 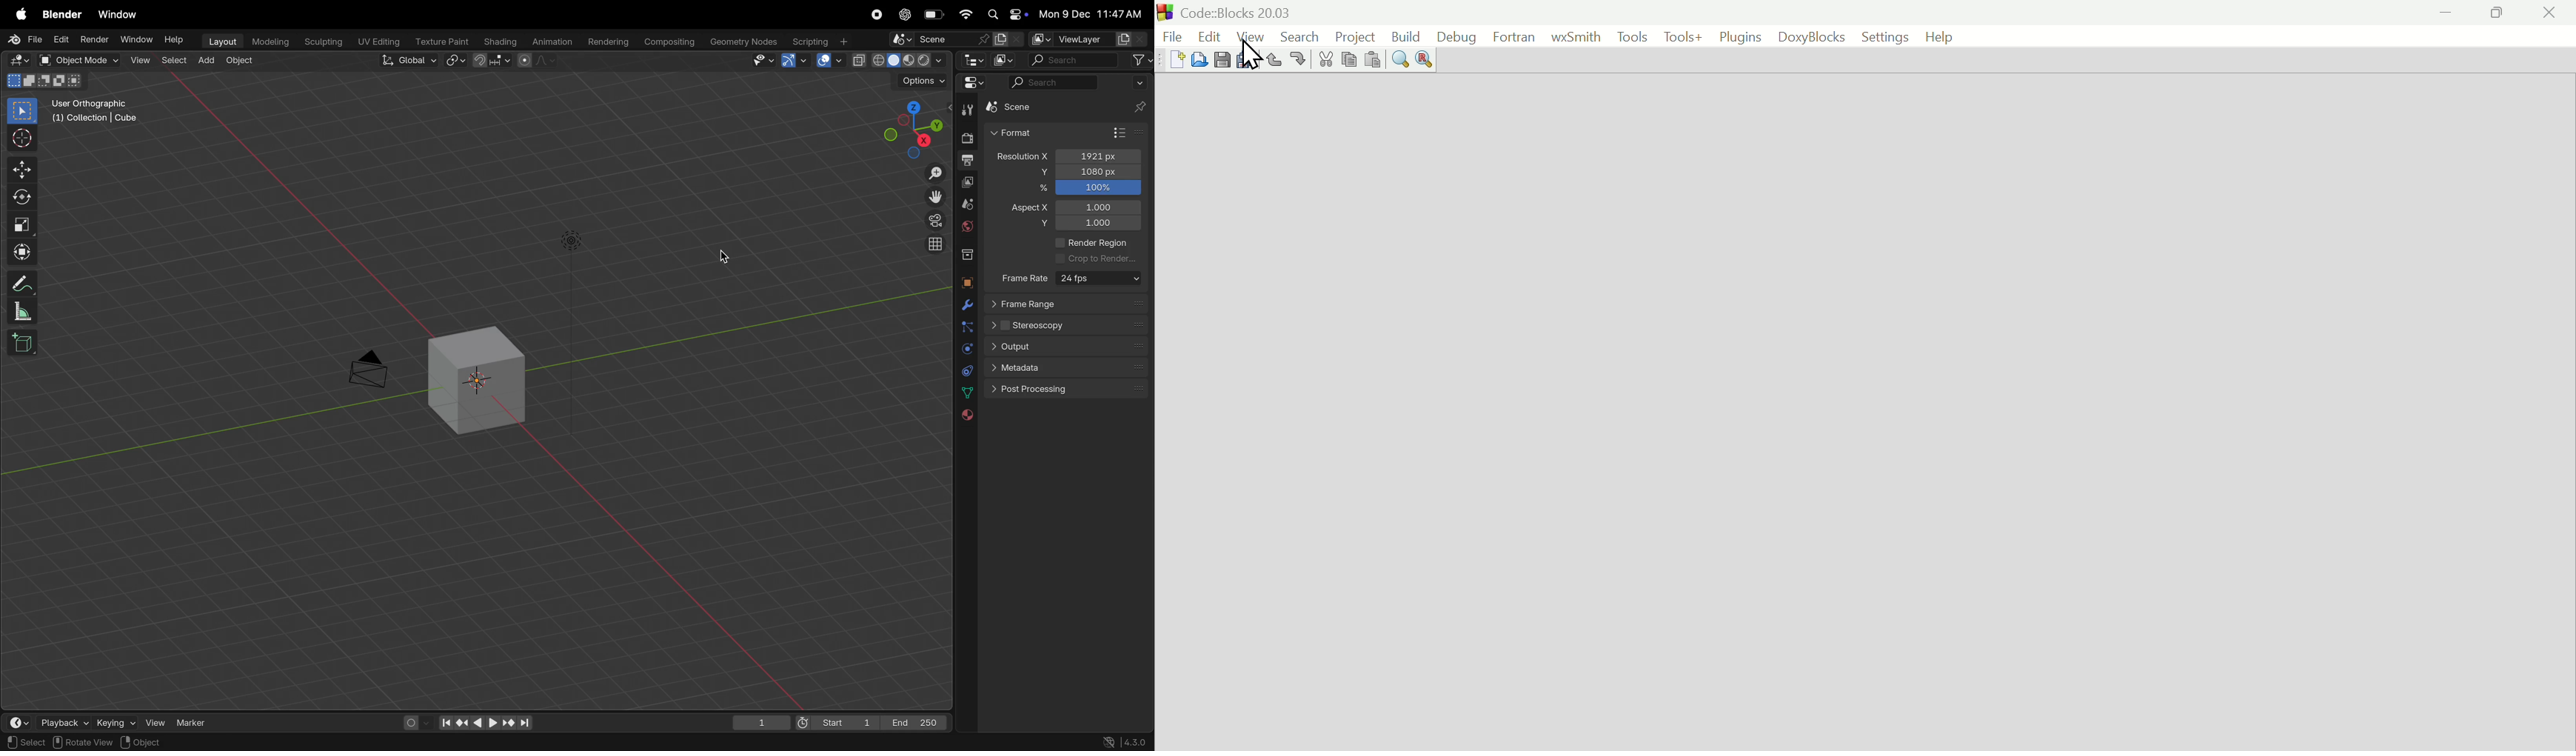 What do you see at coordinates (20, 722) in the screenshot?
I see `time frame` at bounding box center [20, 722].